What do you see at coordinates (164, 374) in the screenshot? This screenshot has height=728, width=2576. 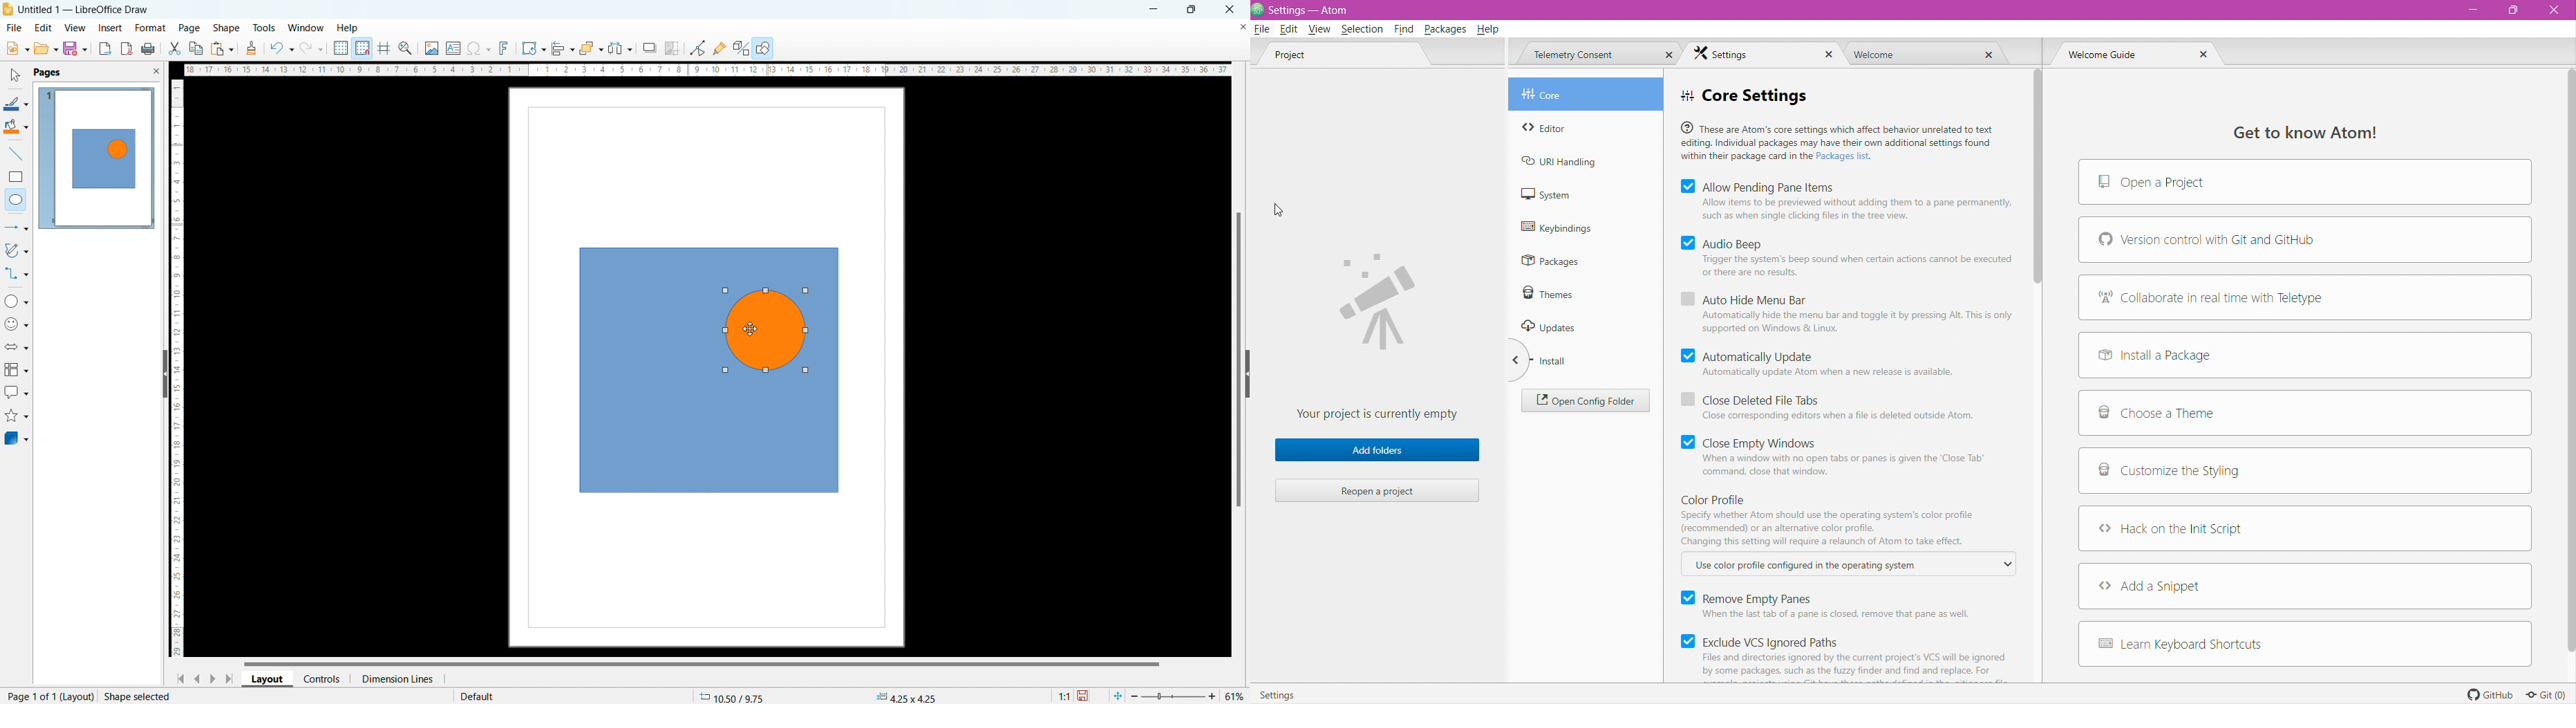 I see `hide pane` at bounding box center [164, 374].